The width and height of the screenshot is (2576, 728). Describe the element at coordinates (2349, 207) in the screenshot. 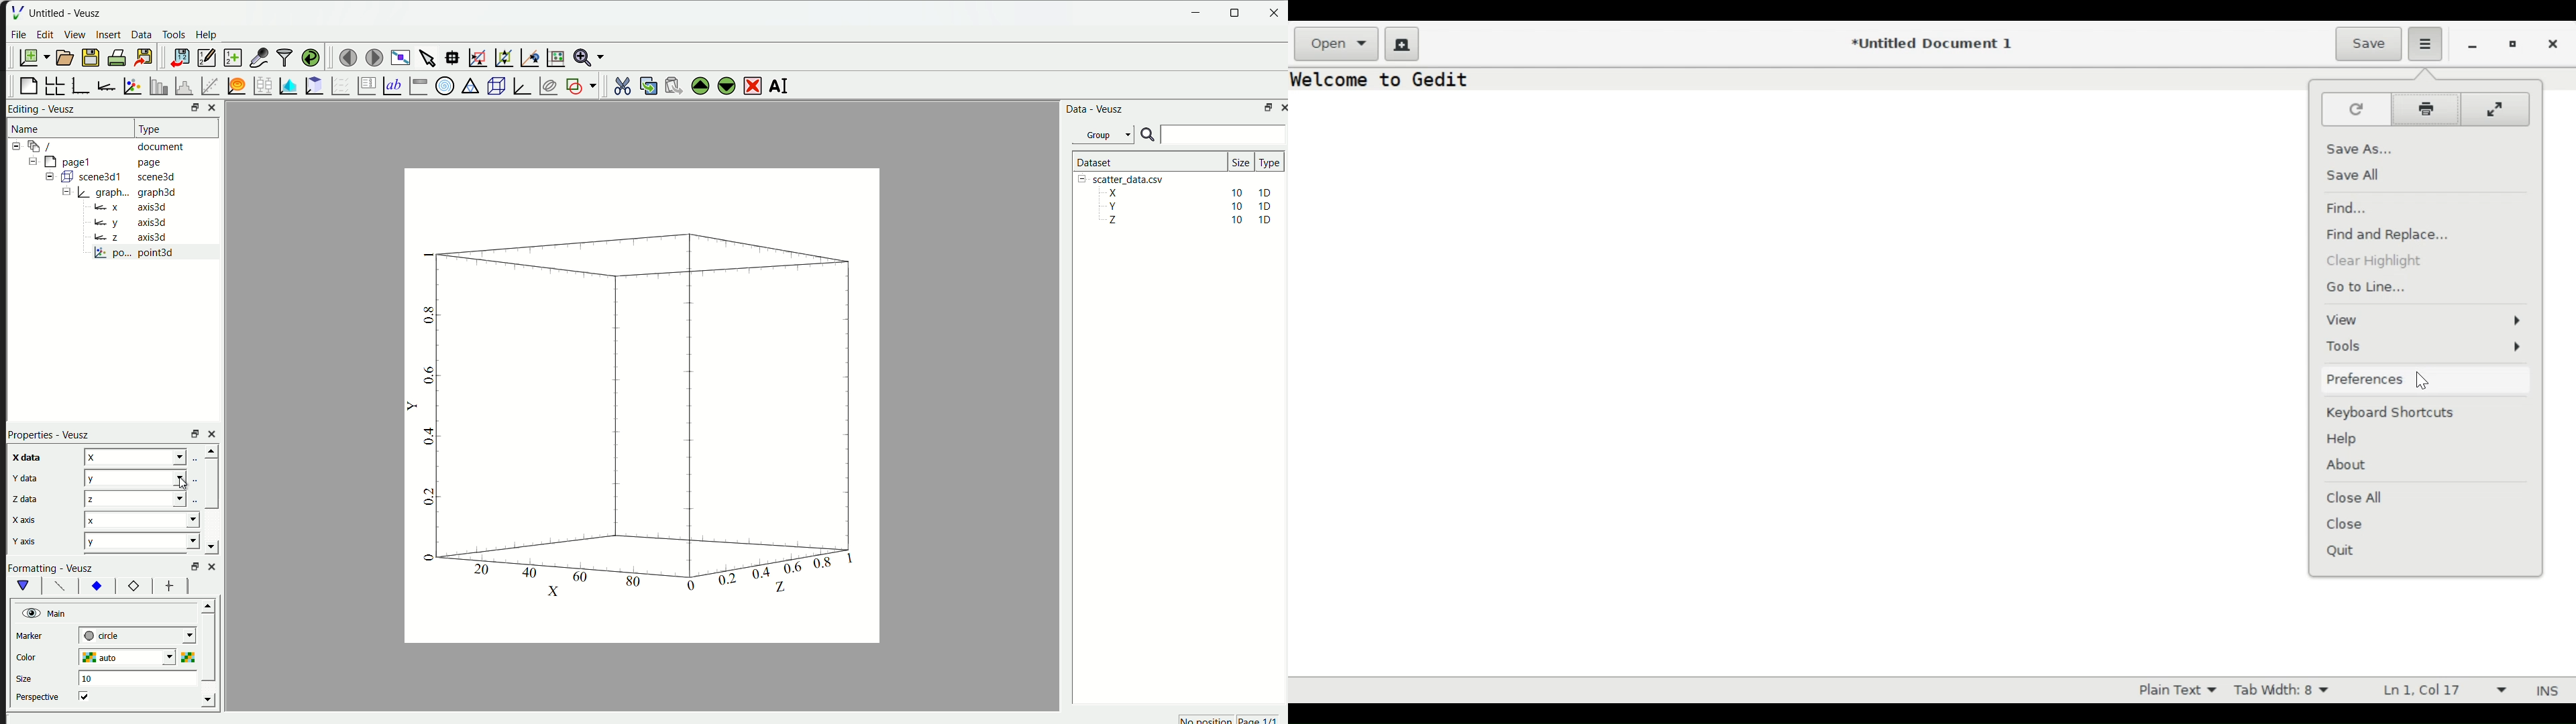

I see `Find` at that location.